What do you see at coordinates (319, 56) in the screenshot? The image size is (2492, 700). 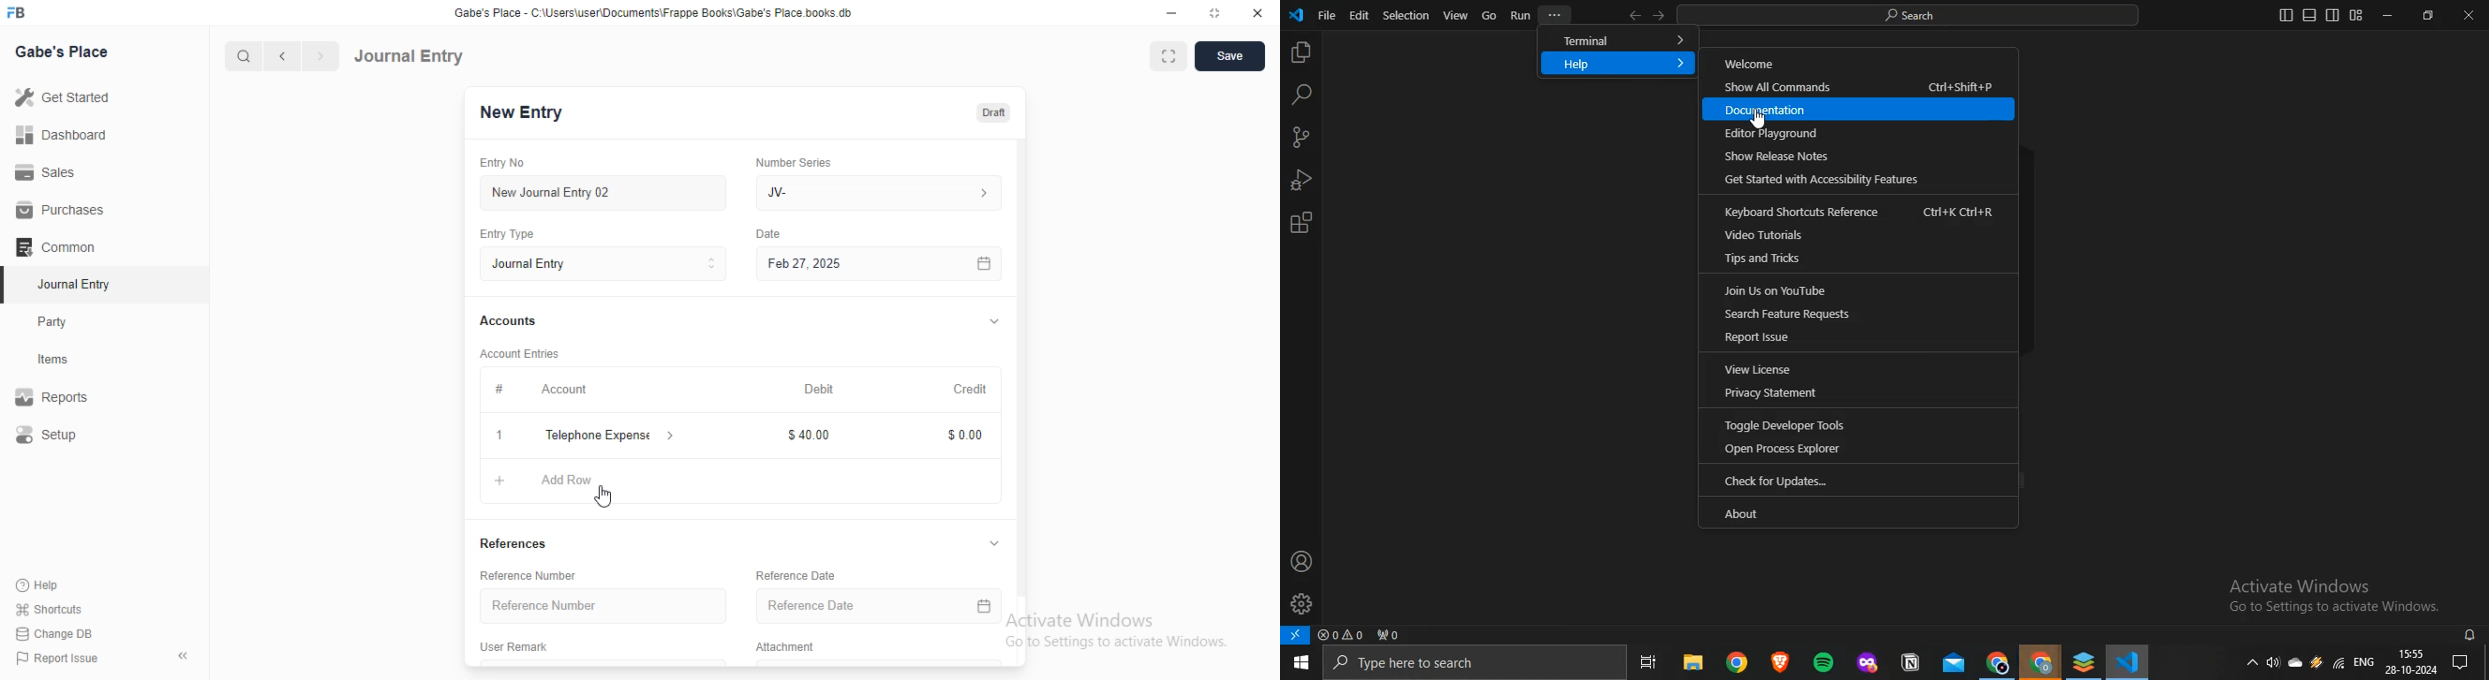 I see `Next` at bounding box center [319, 56].